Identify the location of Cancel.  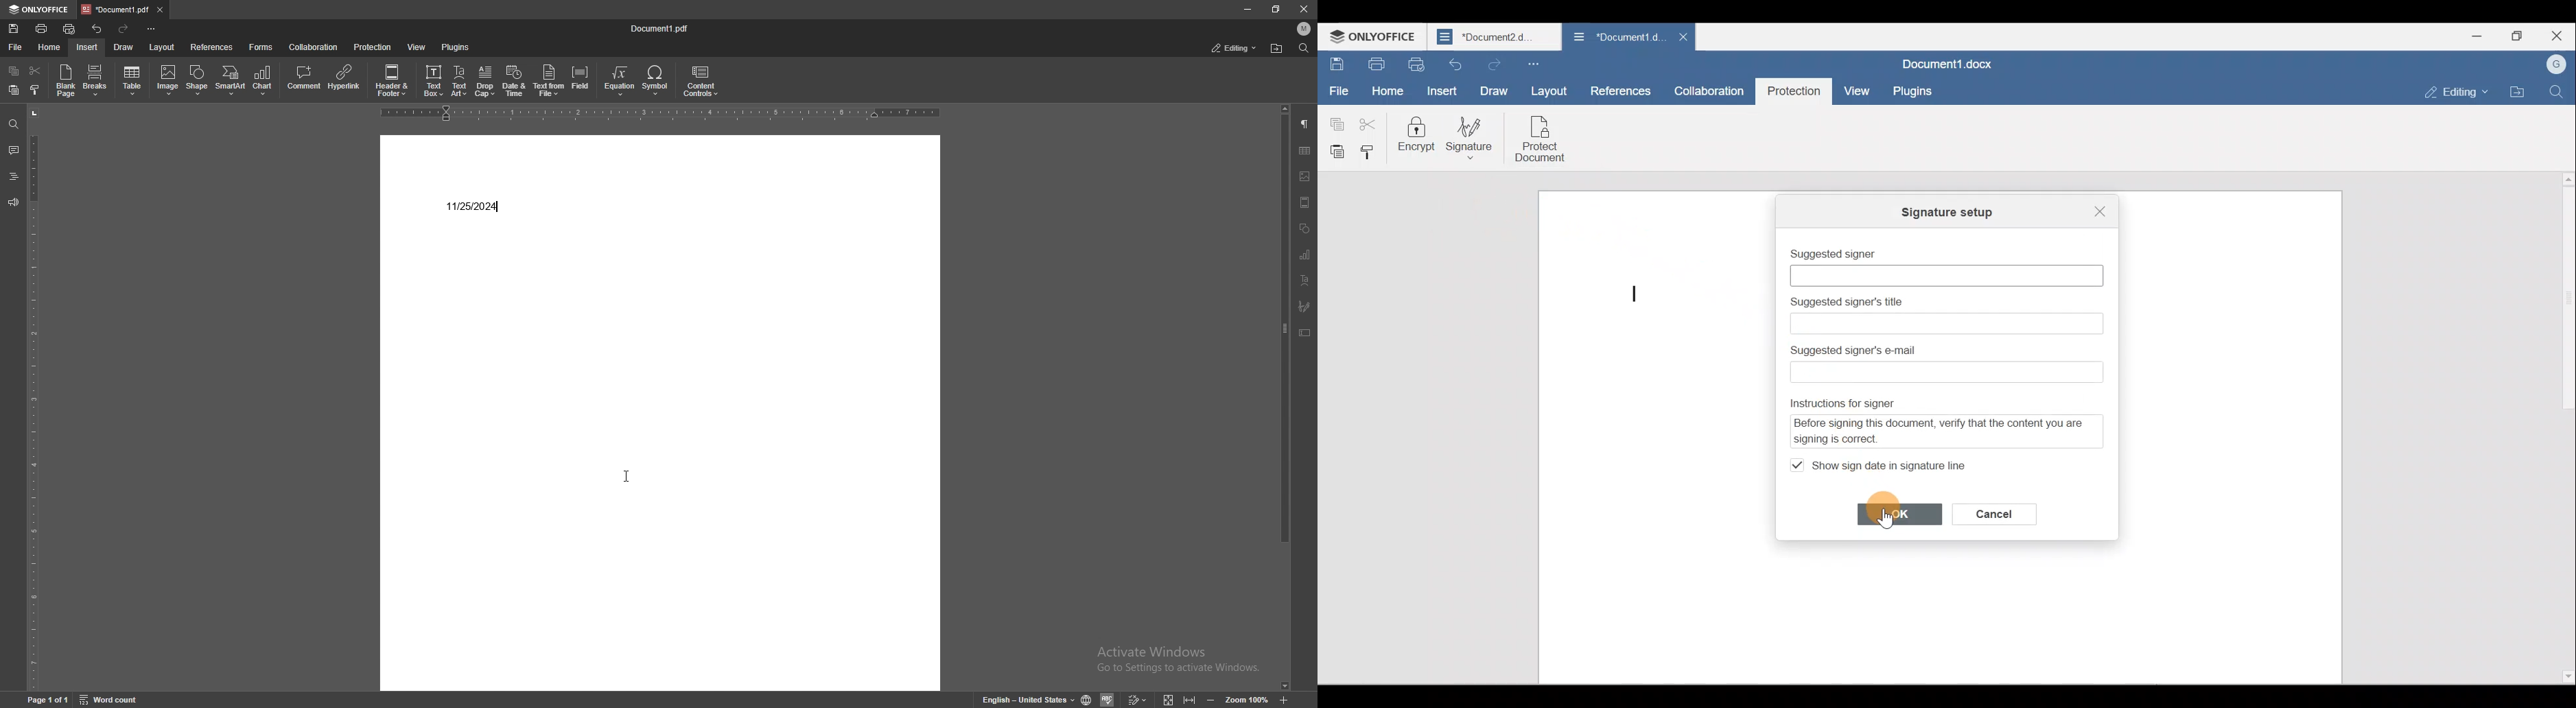
(2002, 513).